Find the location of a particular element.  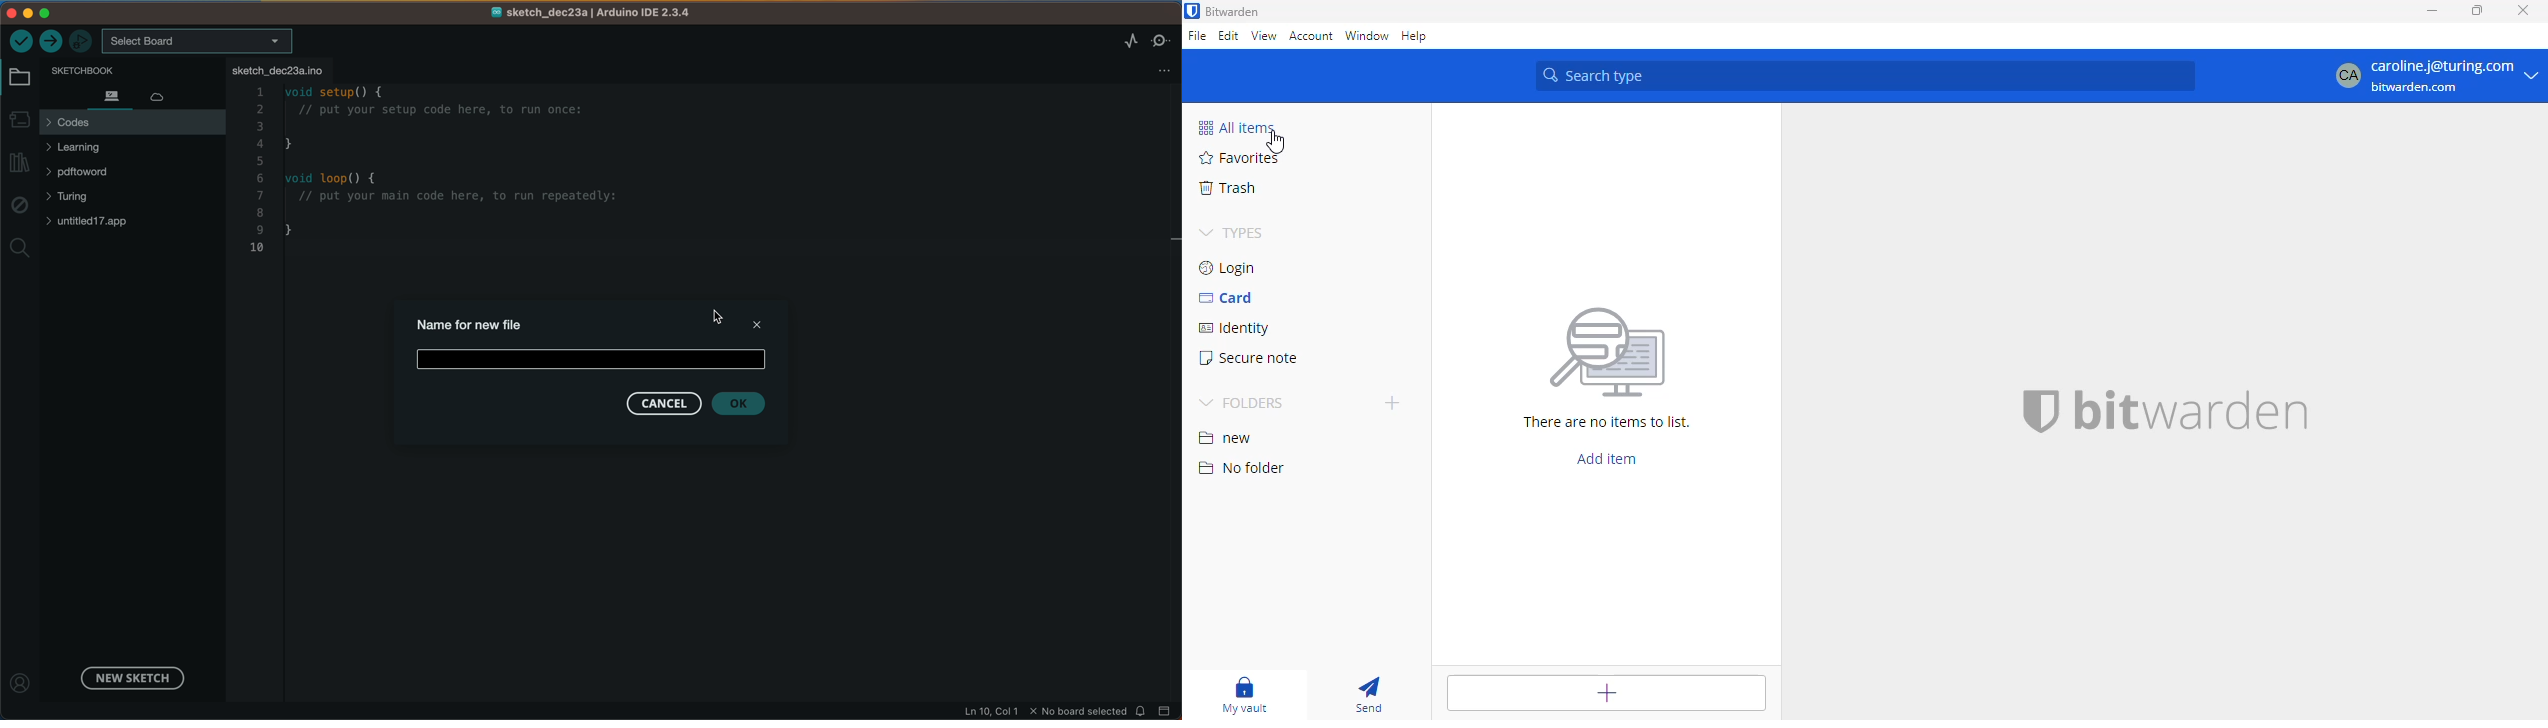

cursor is located at coordinates (1276, 142).